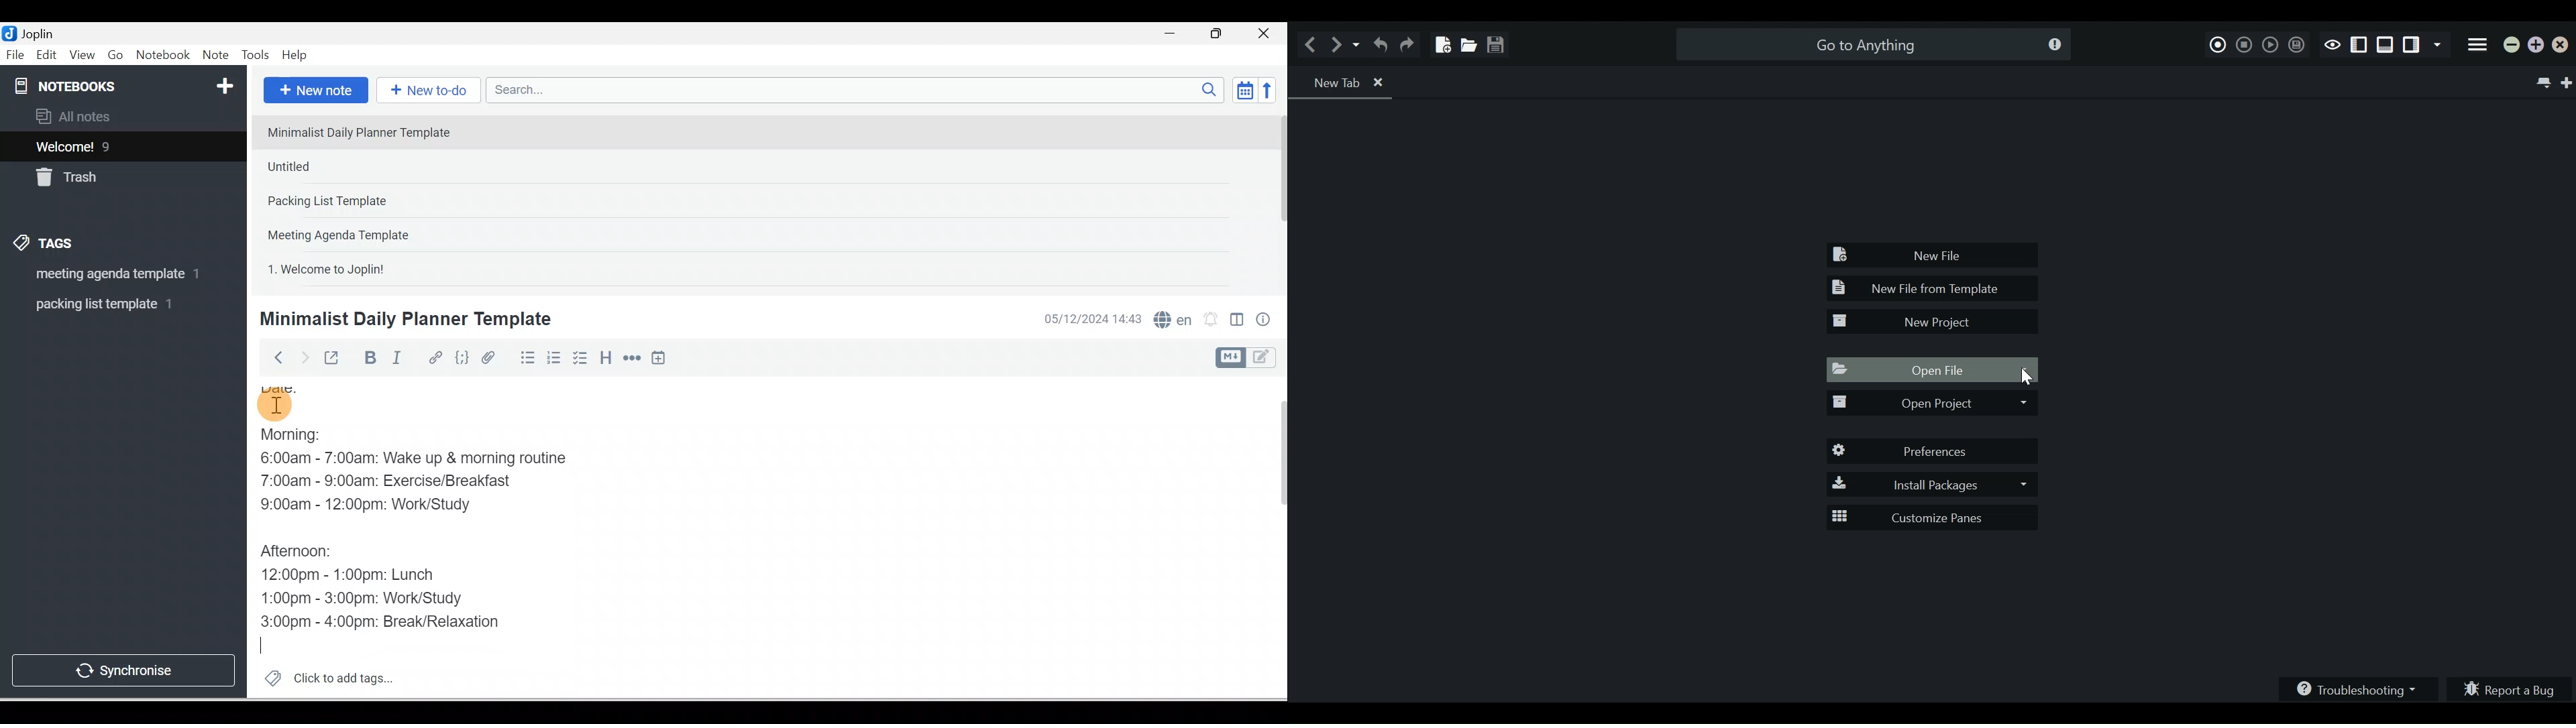  Describe the element at coordinates (333, 361) in the screenshot. I see `Toggle external editing` at that location.